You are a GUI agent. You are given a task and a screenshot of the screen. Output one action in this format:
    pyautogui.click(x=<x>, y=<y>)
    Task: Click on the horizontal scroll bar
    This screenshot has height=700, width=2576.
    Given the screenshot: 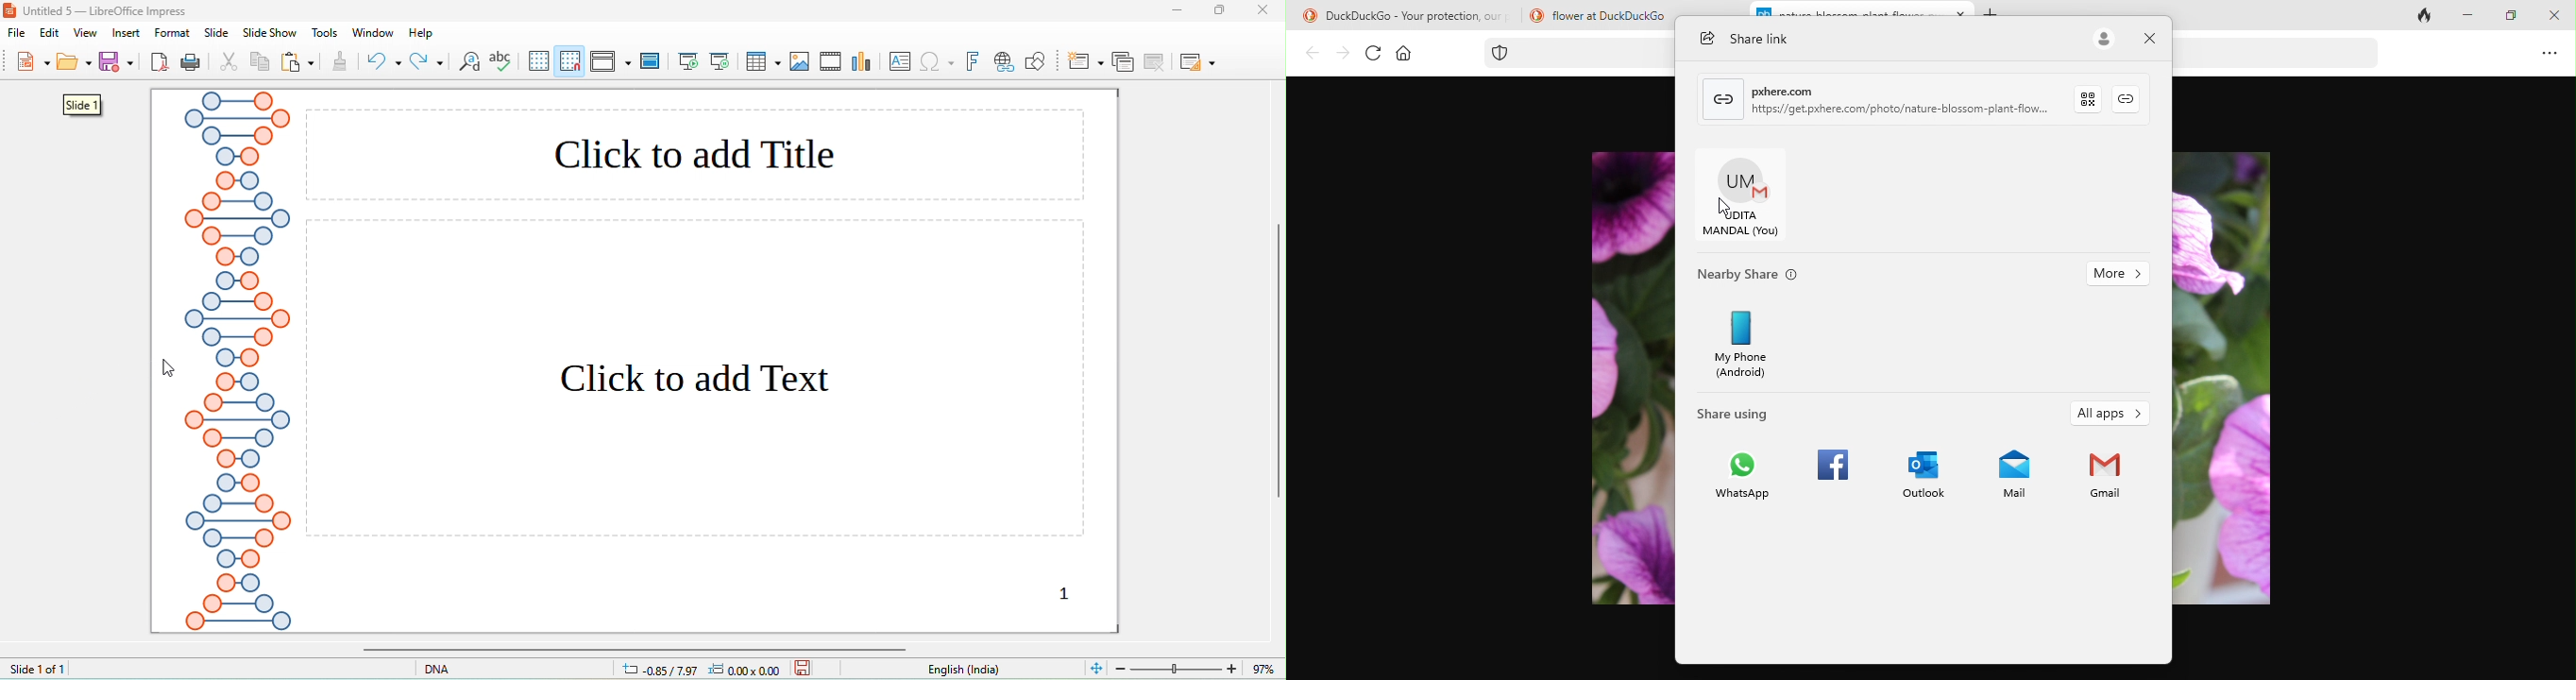 What is the action you would take?
    pyautogui.click(x=629, y=649)
    